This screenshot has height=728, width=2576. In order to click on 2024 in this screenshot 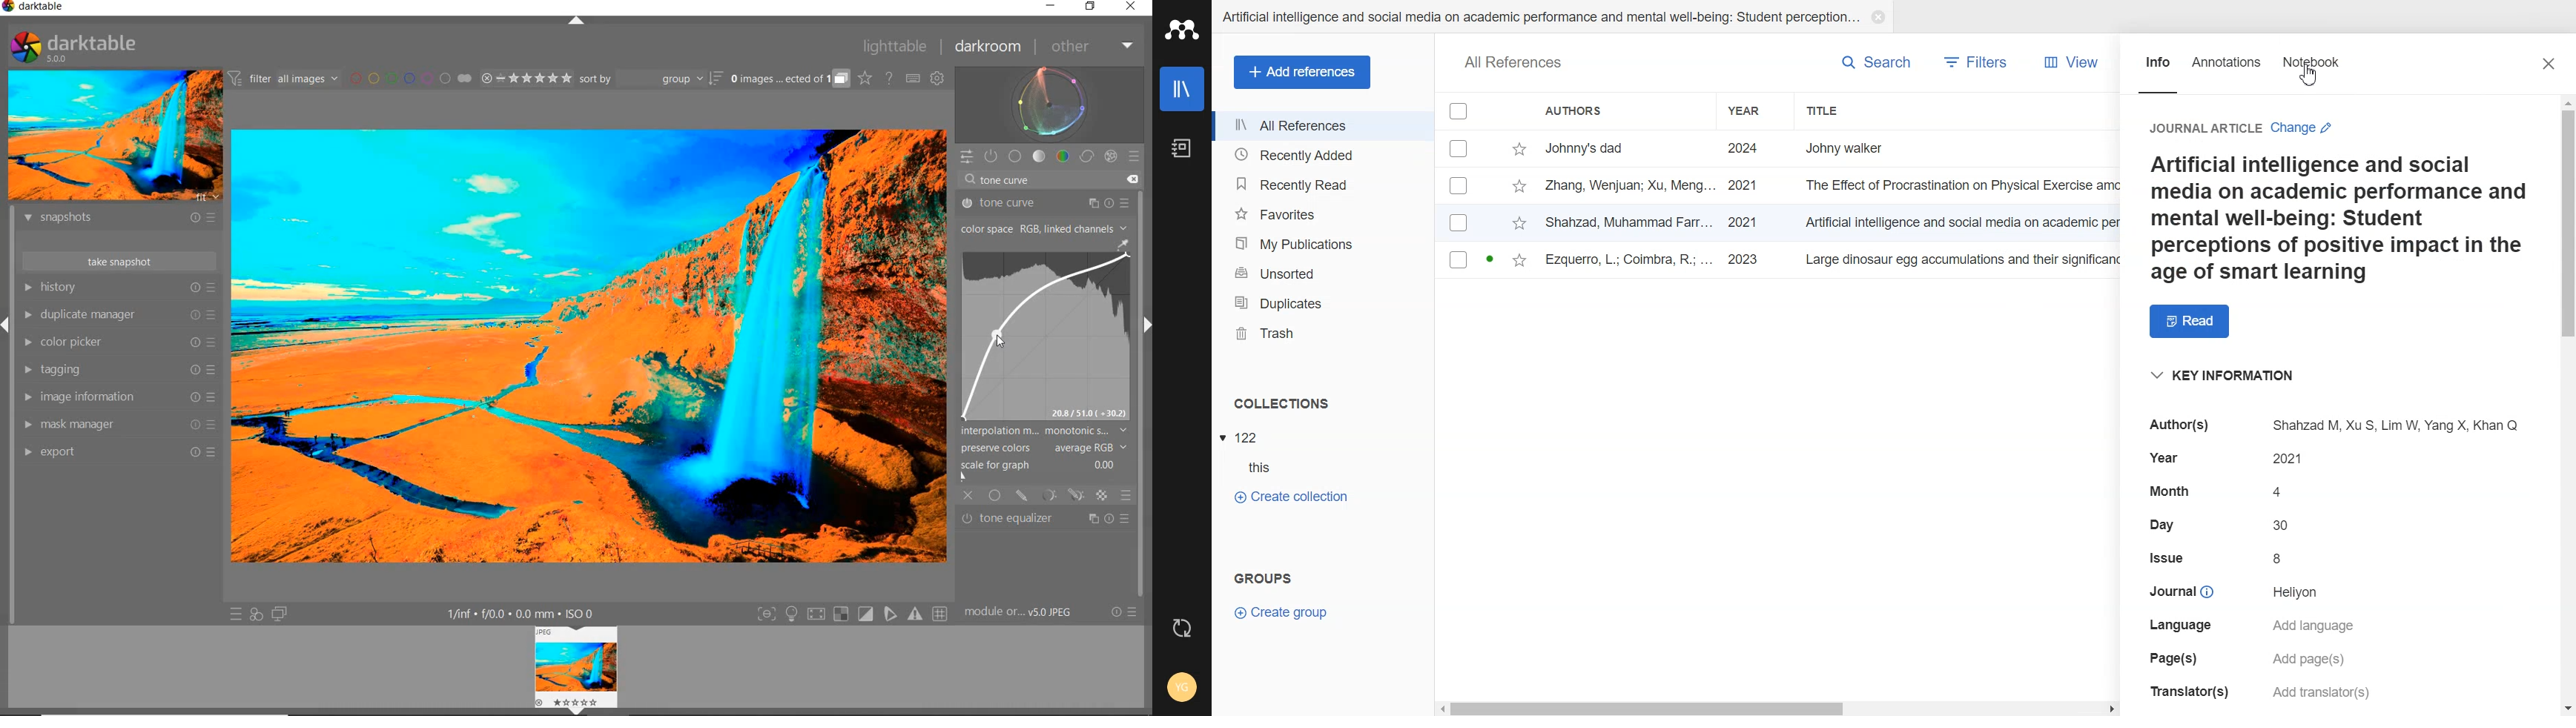, I will do `click(1744, 149)`.